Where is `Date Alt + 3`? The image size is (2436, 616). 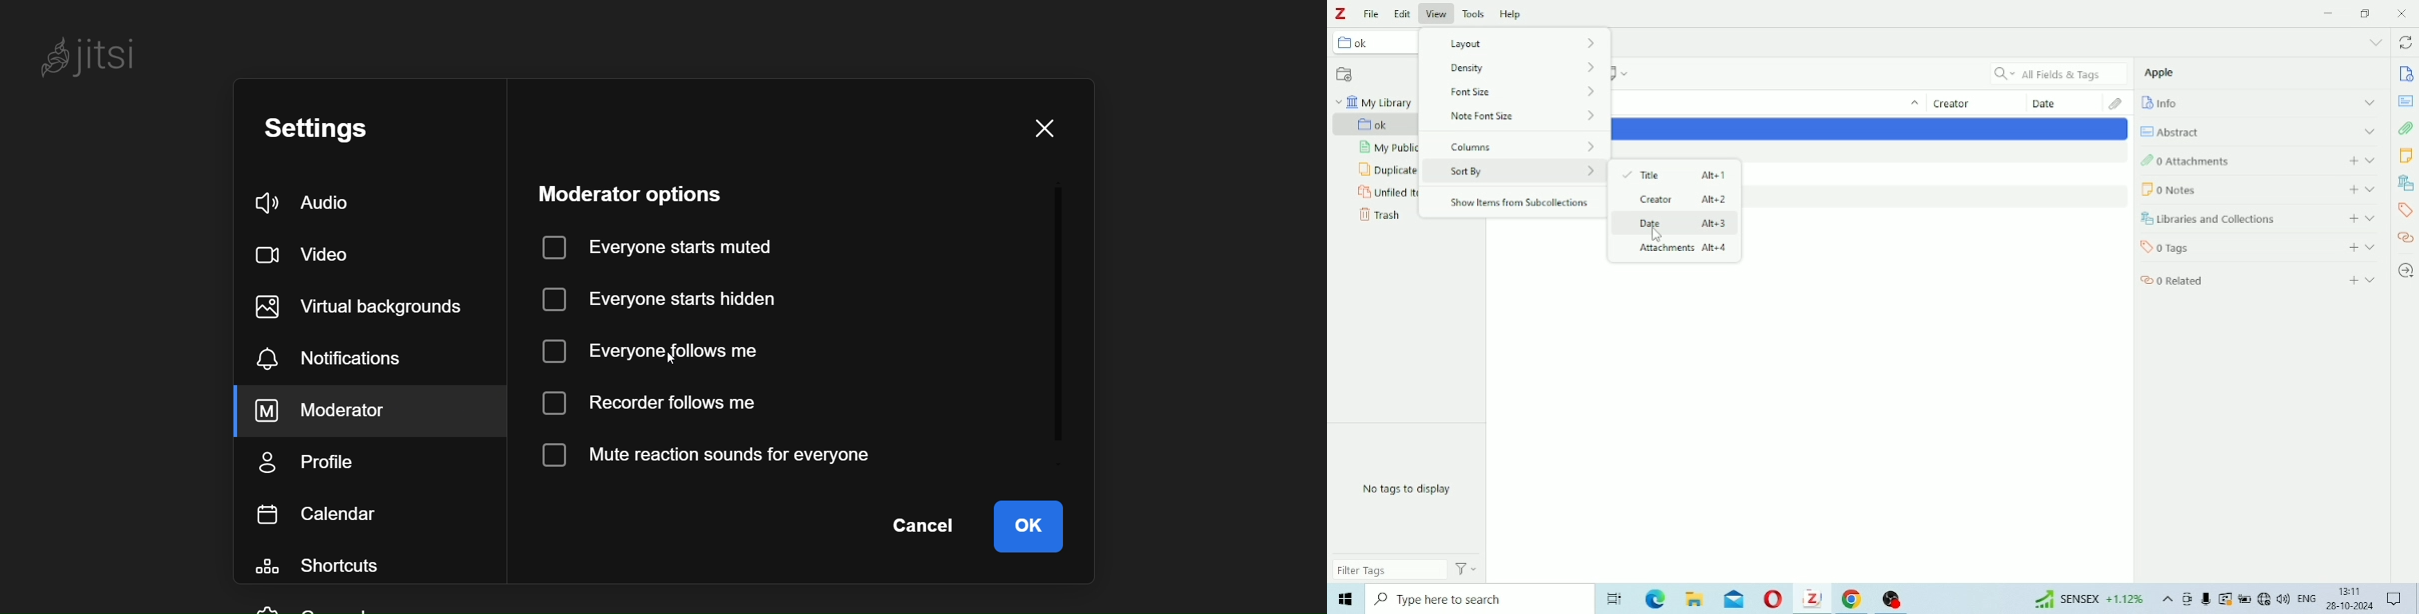
Date Alt + 3 is located at coordinates (1677, 225).